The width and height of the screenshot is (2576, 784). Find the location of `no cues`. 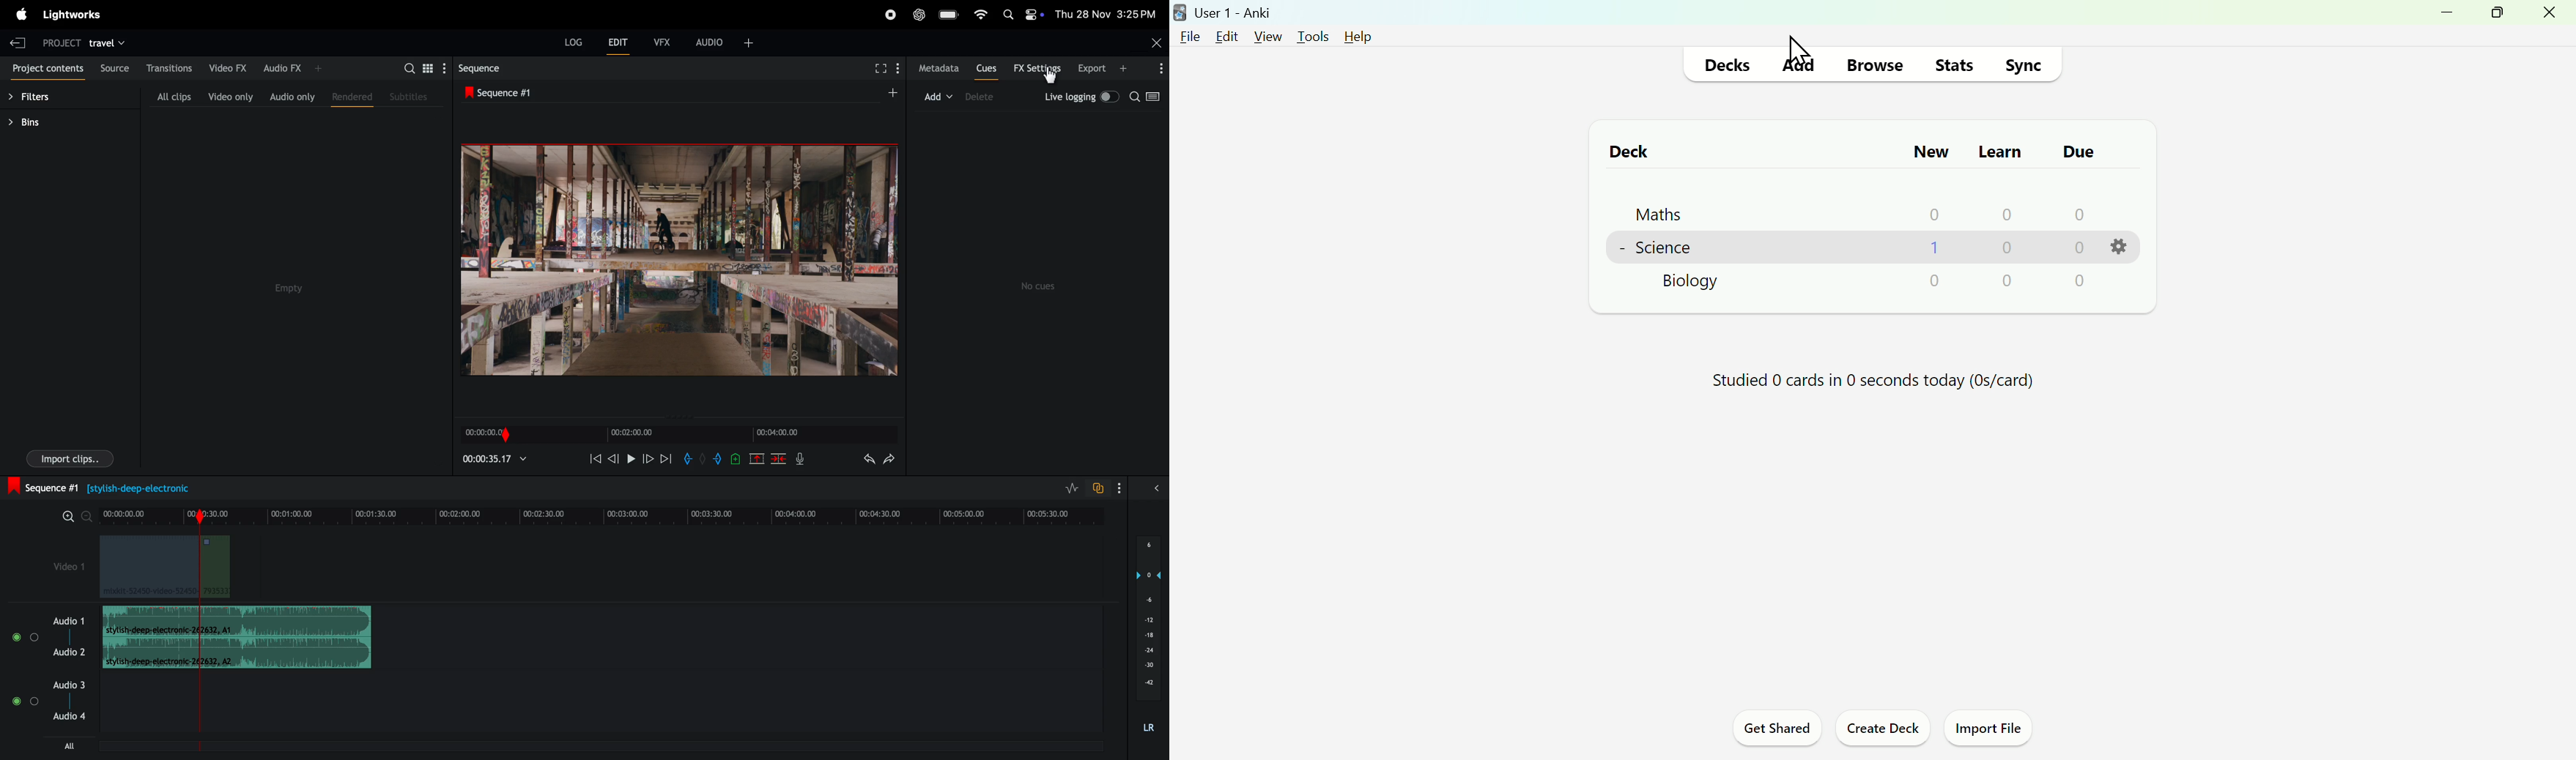

no cues is located at coordinates (1037, 282).